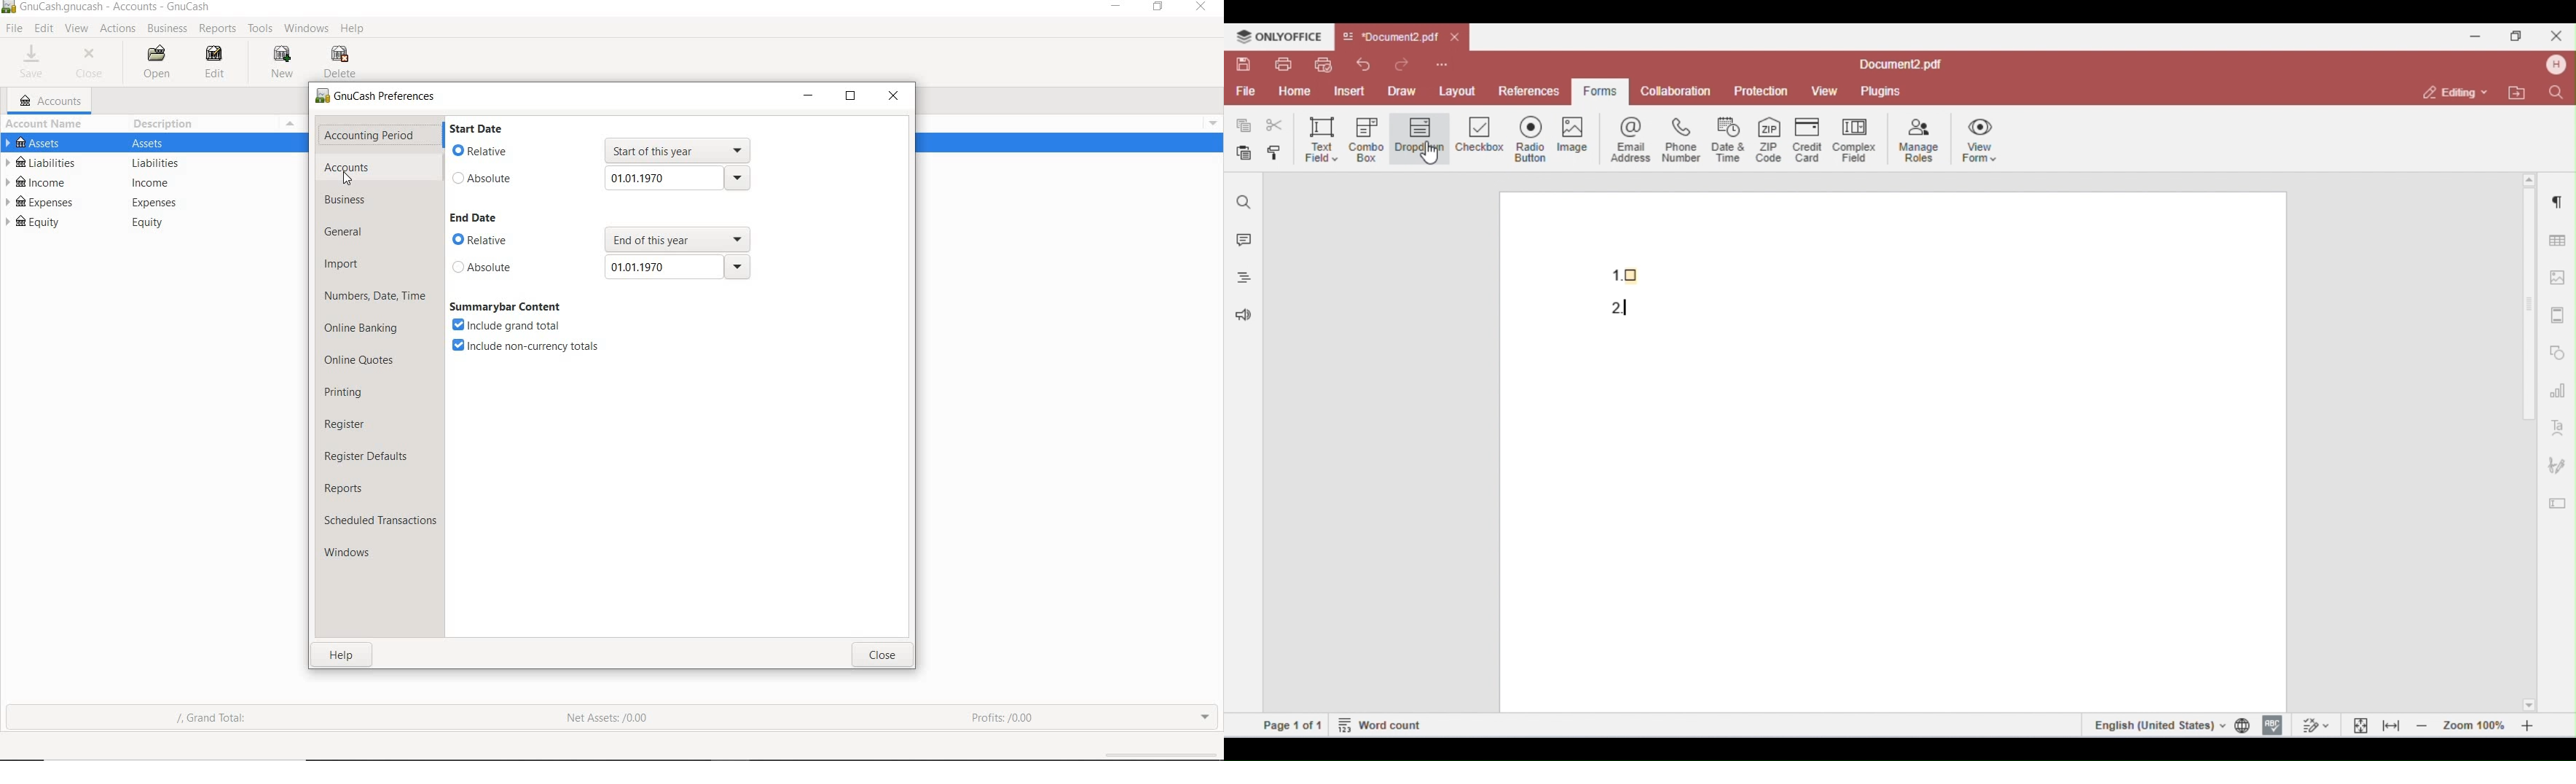 This screenshot has width=2576, height=784. What do you see at coordinates (369, 135) in the screenshot?
I see `accounting period` at bounding box center [369, 135].